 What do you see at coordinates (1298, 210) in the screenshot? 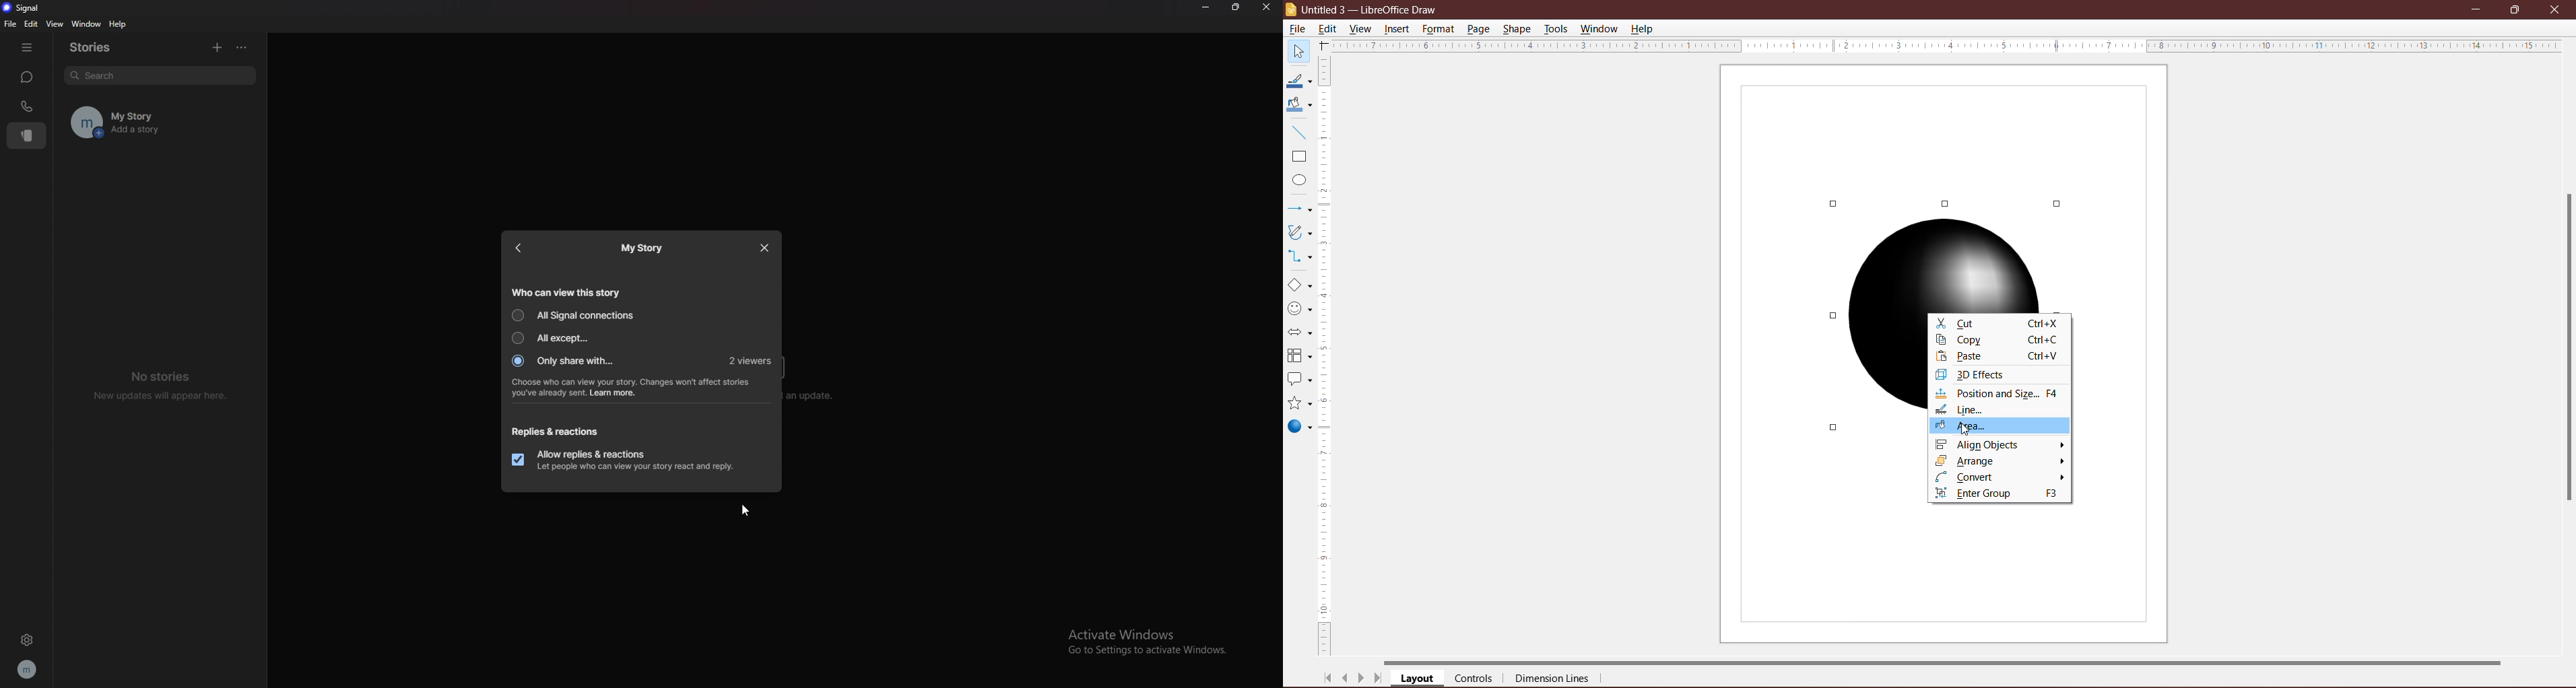
I see `Lines and Arrows` at bounding box center [1298, 210].